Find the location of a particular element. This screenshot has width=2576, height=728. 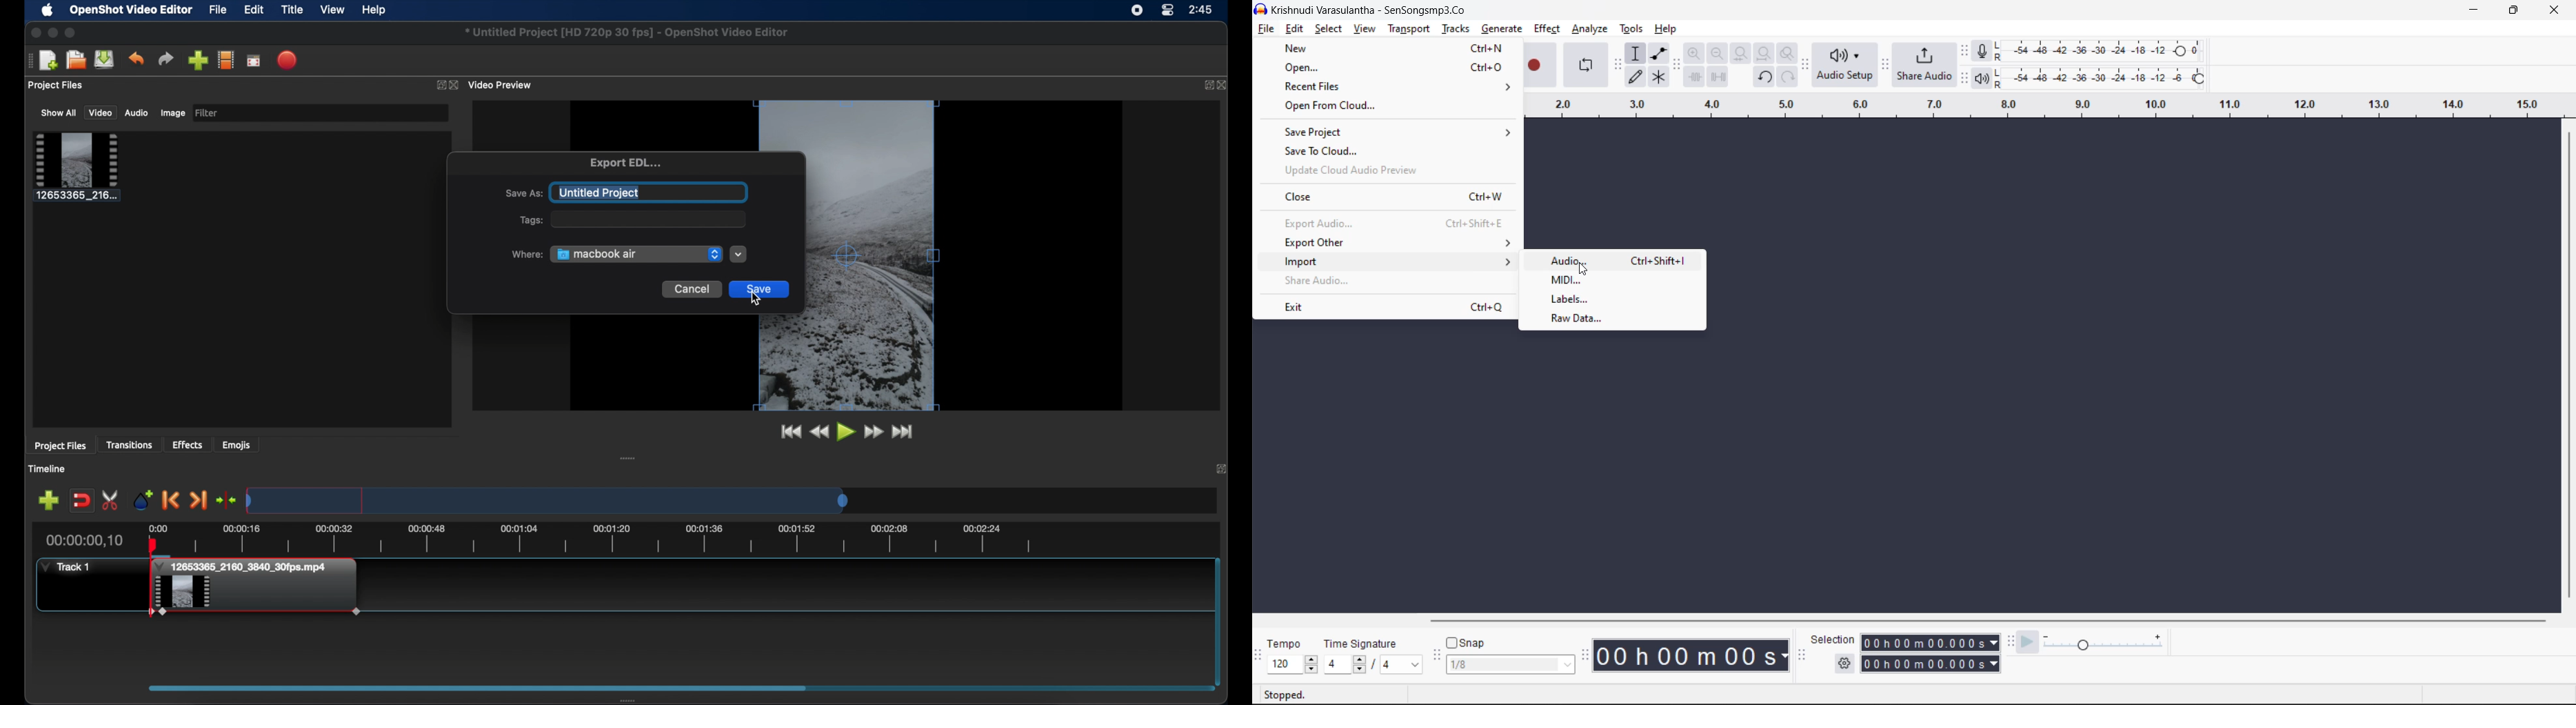

audio is located at coordinates (1618, 261).